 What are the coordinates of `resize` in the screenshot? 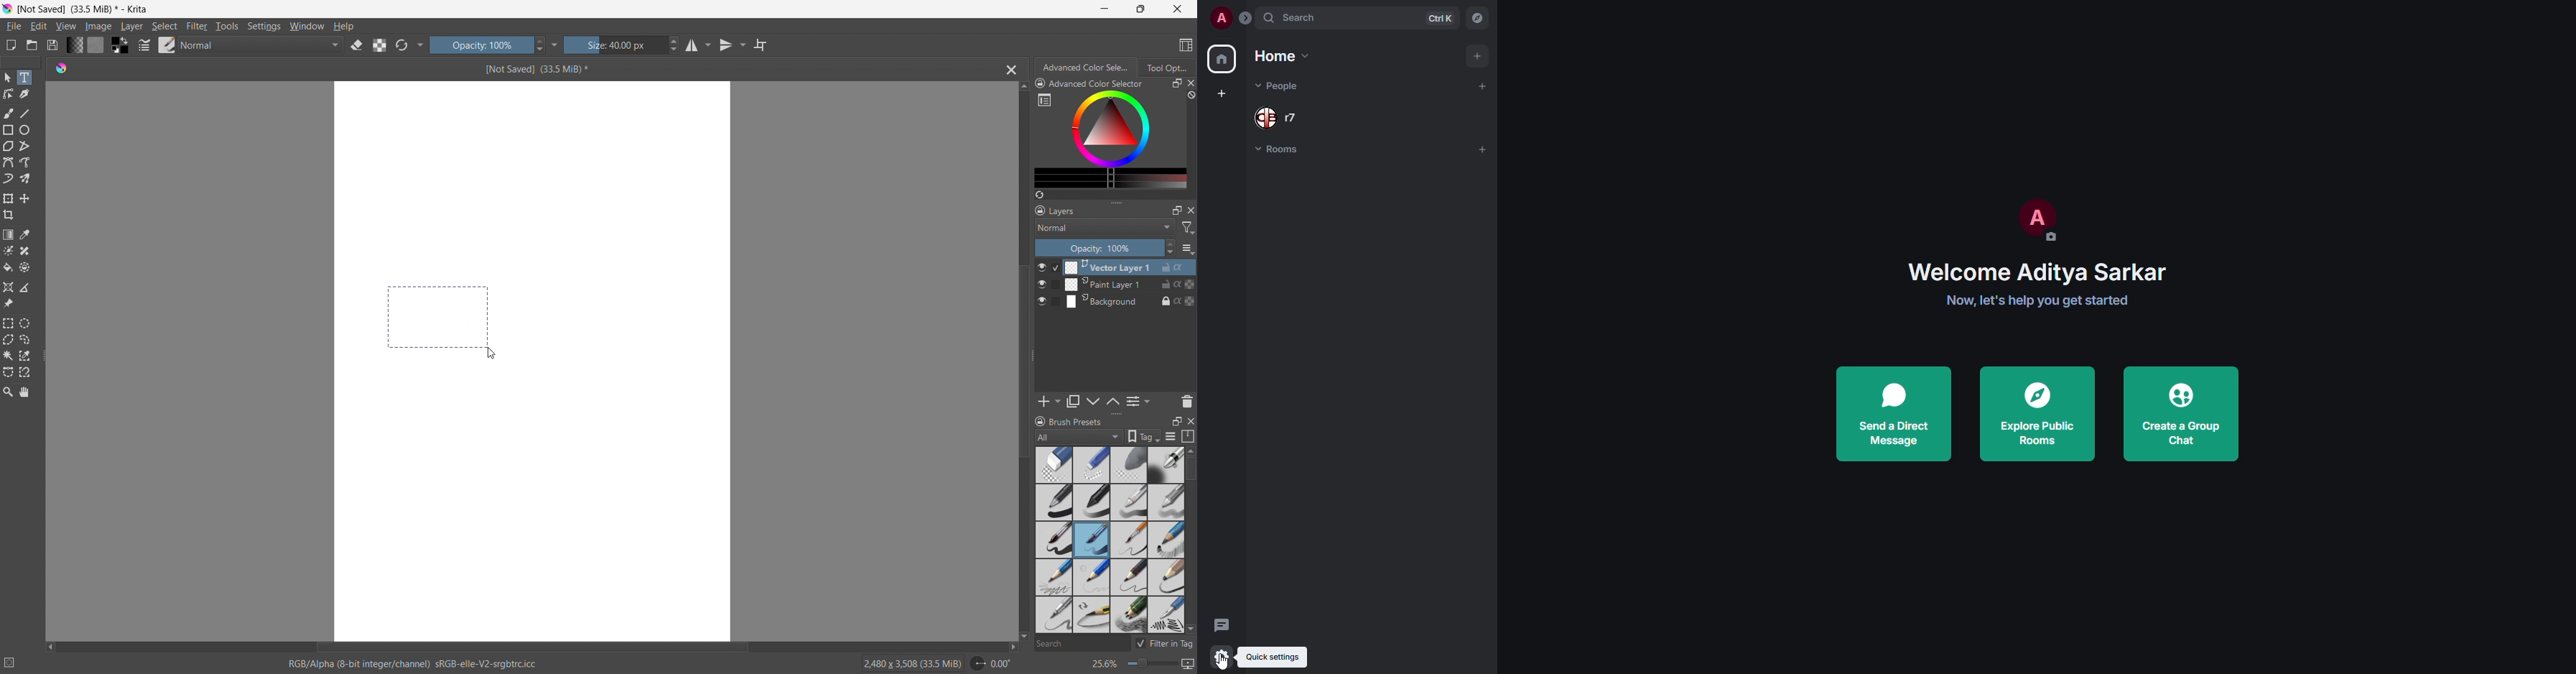 It's located at (1116, 201).